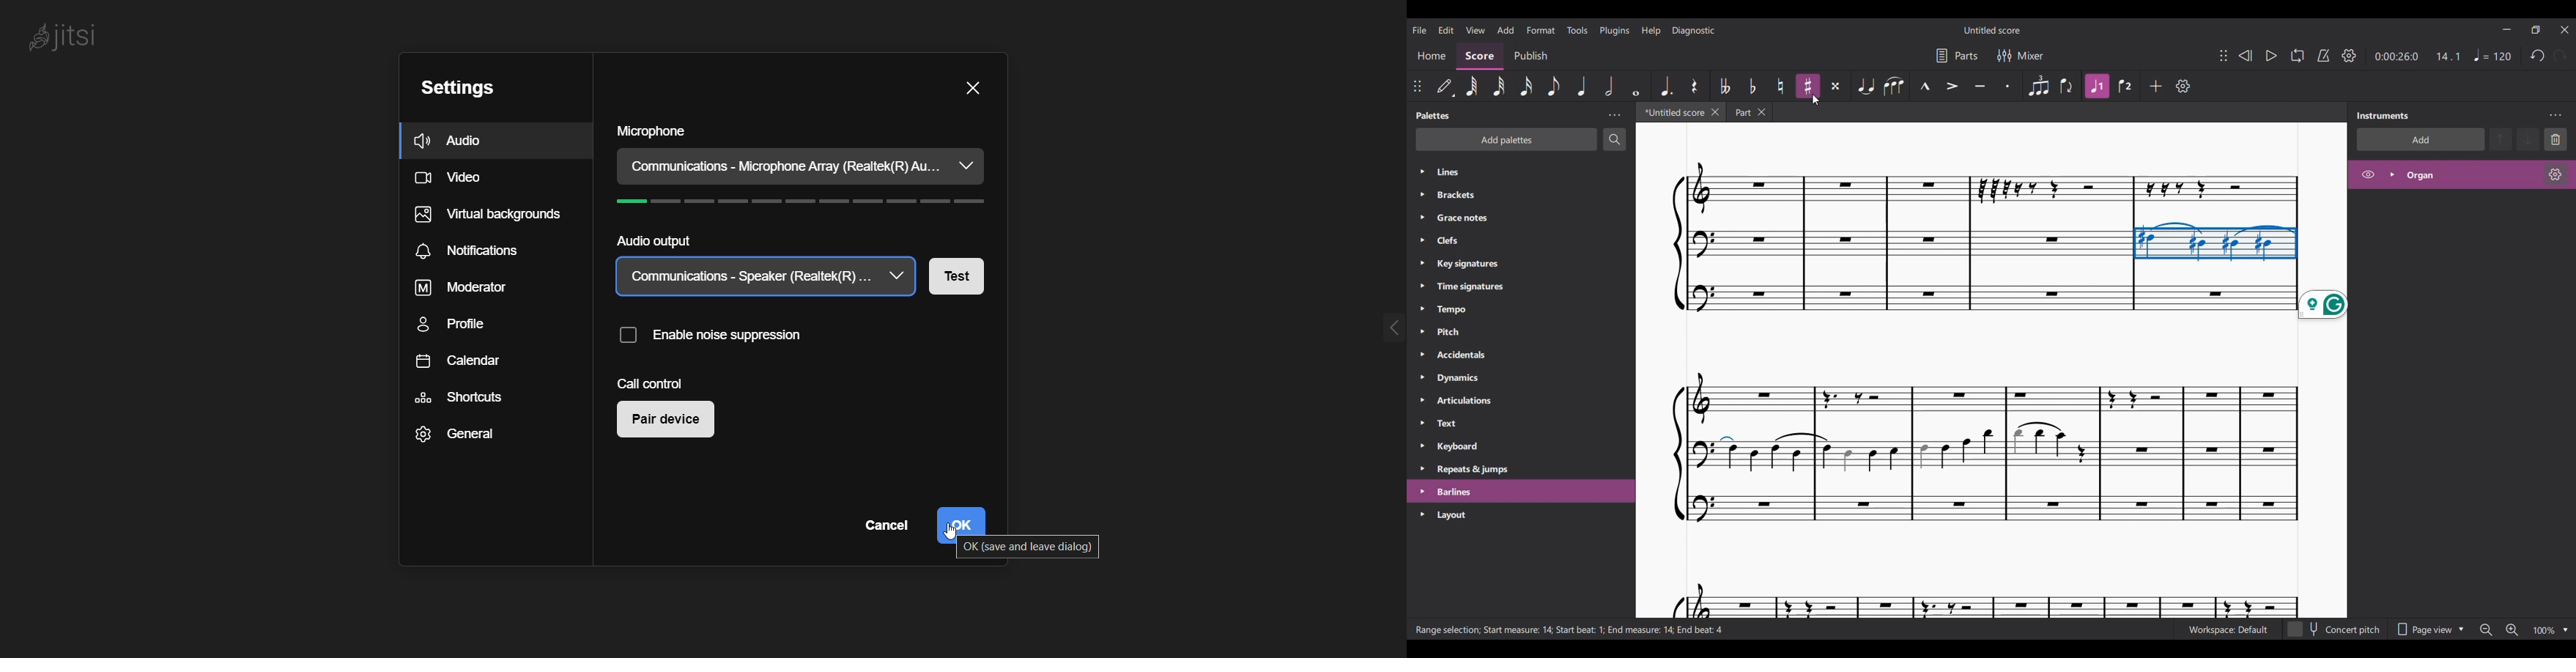 This screenshot has height=672, width=2576. What do you see at coordinates (784, 167) in the screenshot?
I see `current microphone` at bounding box center [784, 167].